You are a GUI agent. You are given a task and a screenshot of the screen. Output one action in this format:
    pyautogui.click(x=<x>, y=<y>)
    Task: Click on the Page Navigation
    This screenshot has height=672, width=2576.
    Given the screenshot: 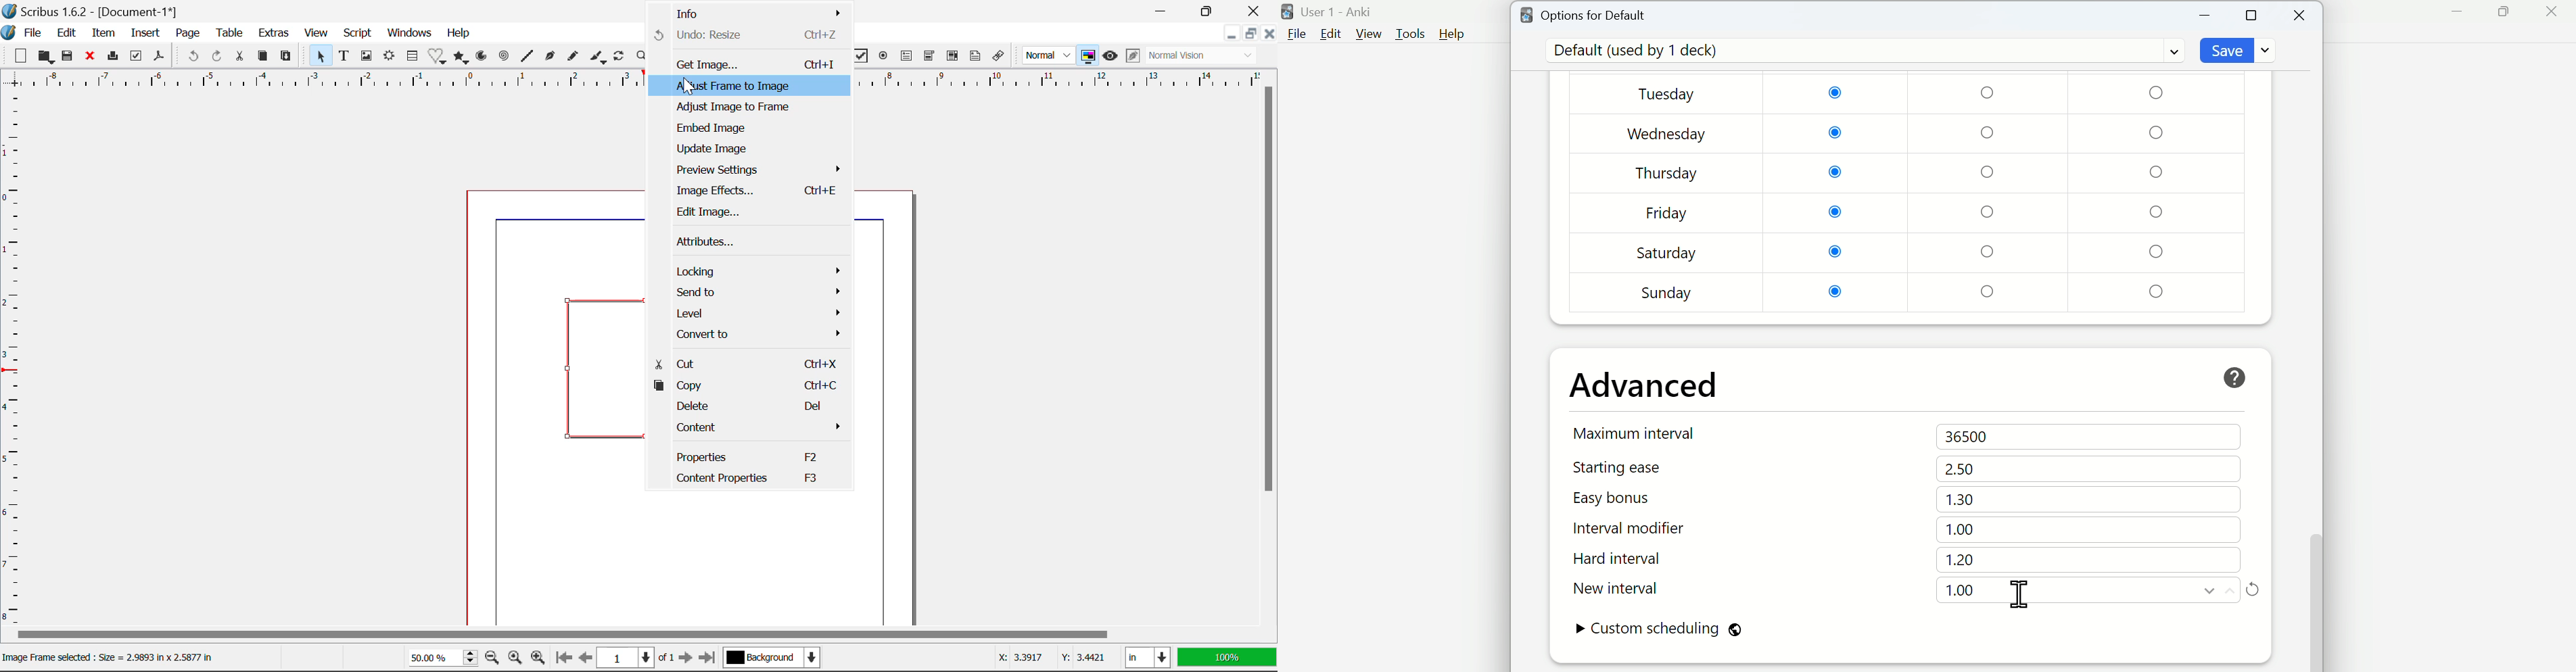 What is the action you would take?
    pyautogui.click(x=631, y=658)
    